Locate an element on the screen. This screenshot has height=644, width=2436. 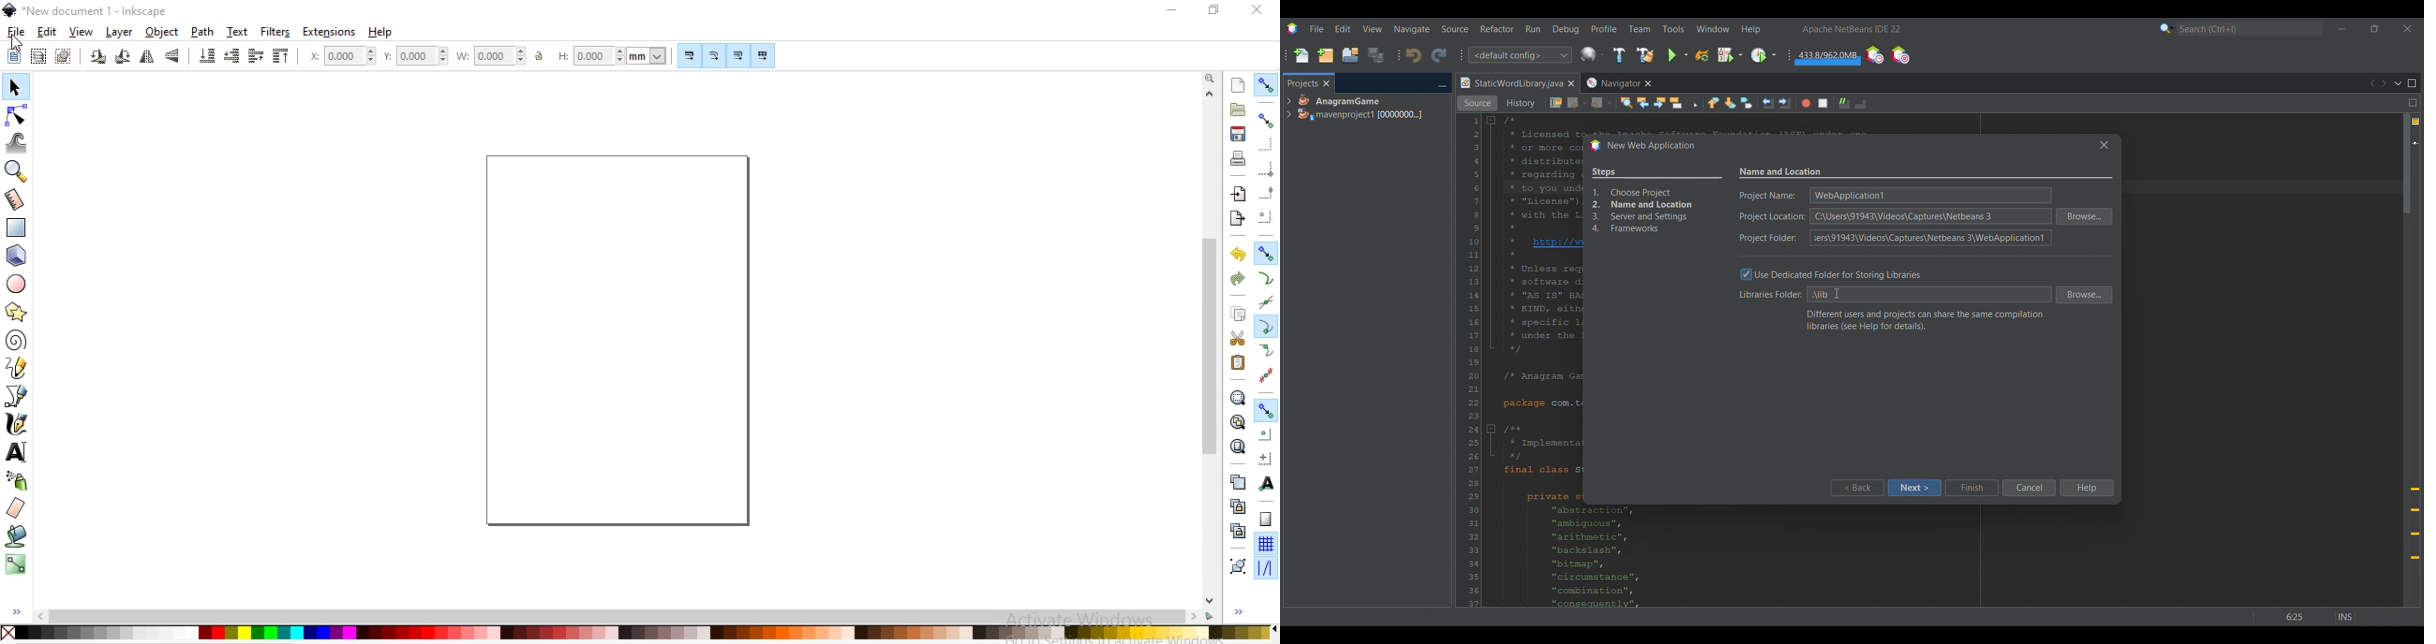
Start macro recording is located at coordinates (1807, 103).